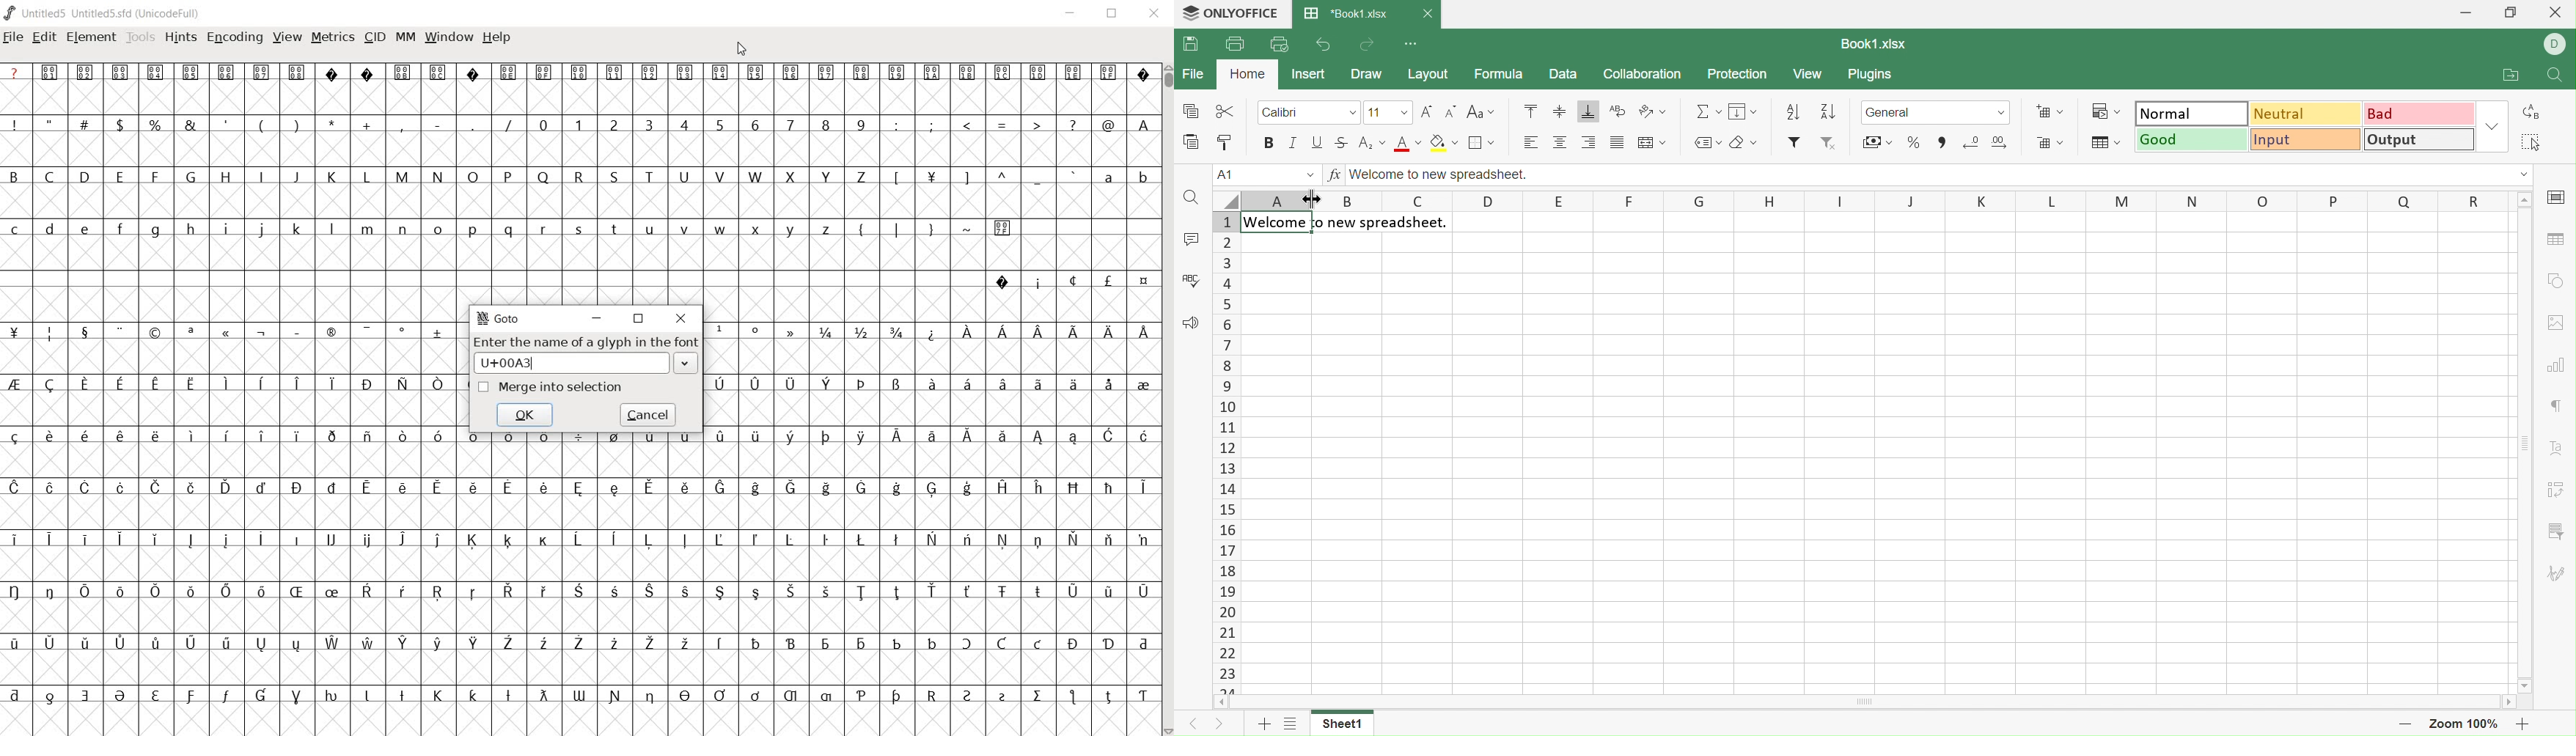  Describe the element at coordinates (2553, 15) in the screenshot. I see `Close` at that location.